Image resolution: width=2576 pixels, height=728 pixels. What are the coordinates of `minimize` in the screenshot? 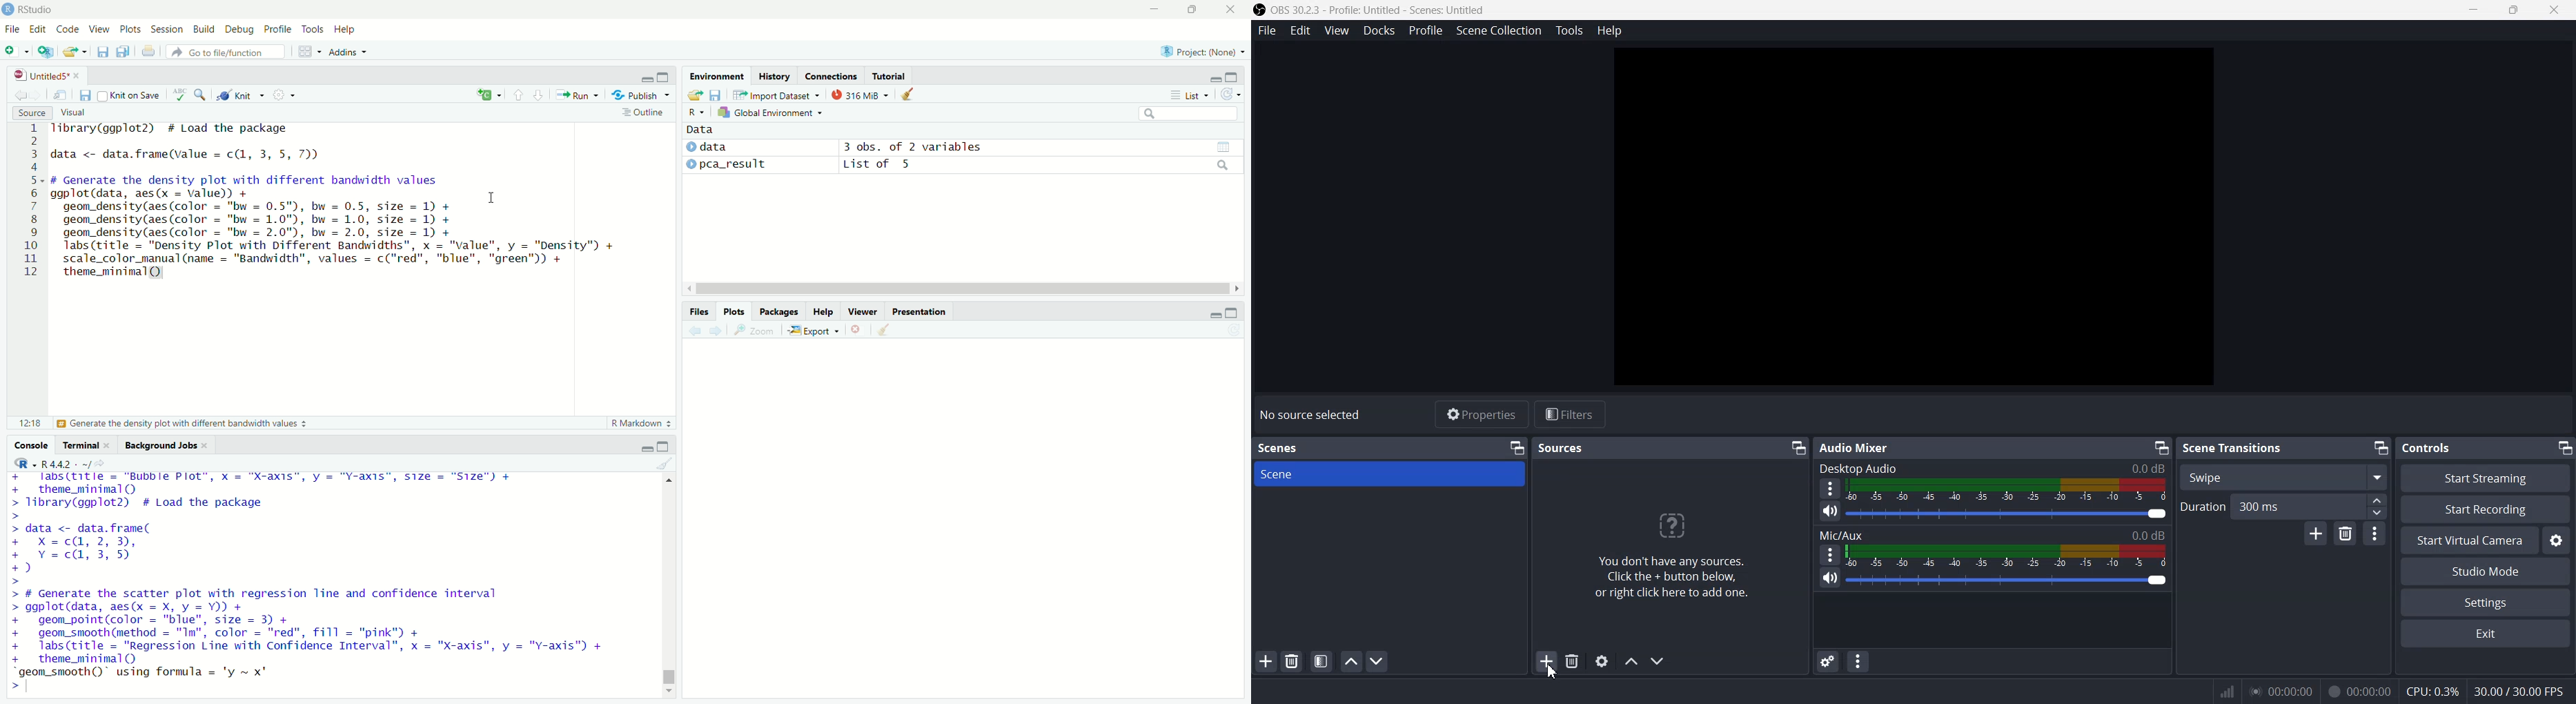 It's located at (1154, 9).